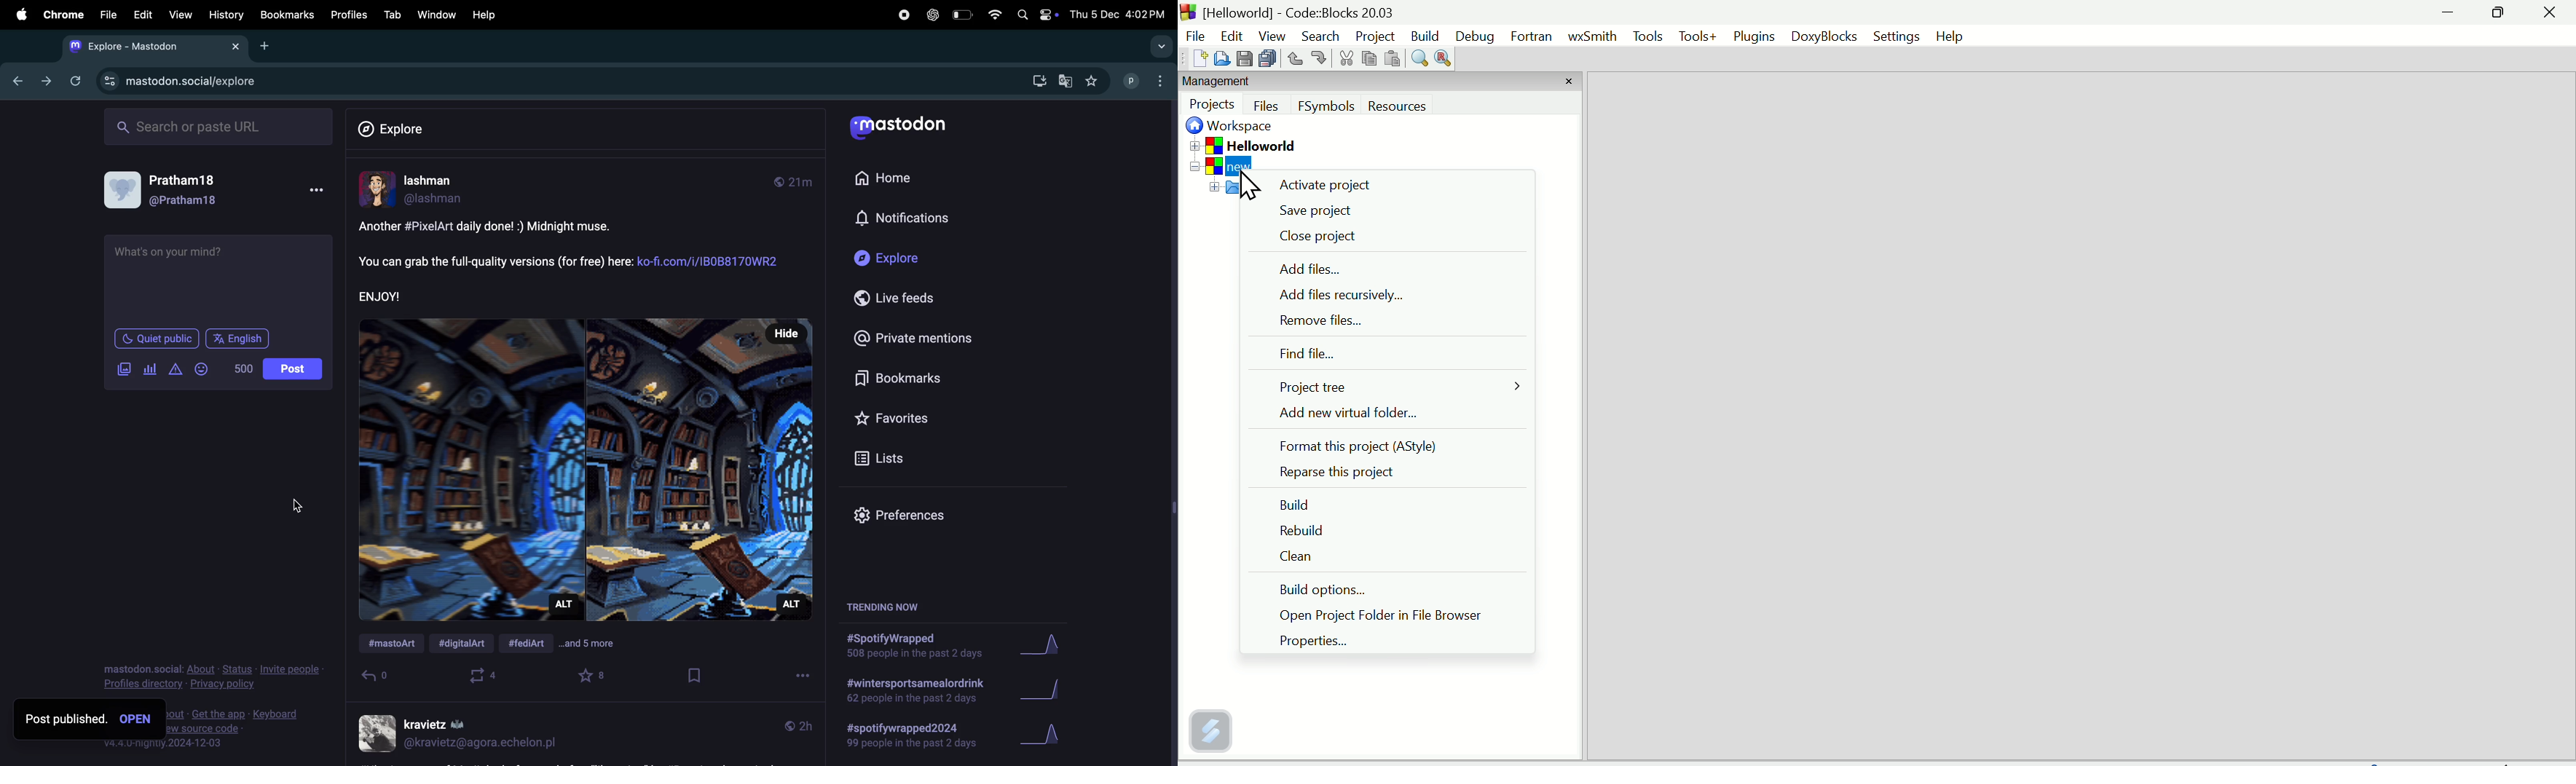  What do you see at coordinates (1148, 81) in the screenshot?
I see `profile ` at bounding box center [1148, 81].